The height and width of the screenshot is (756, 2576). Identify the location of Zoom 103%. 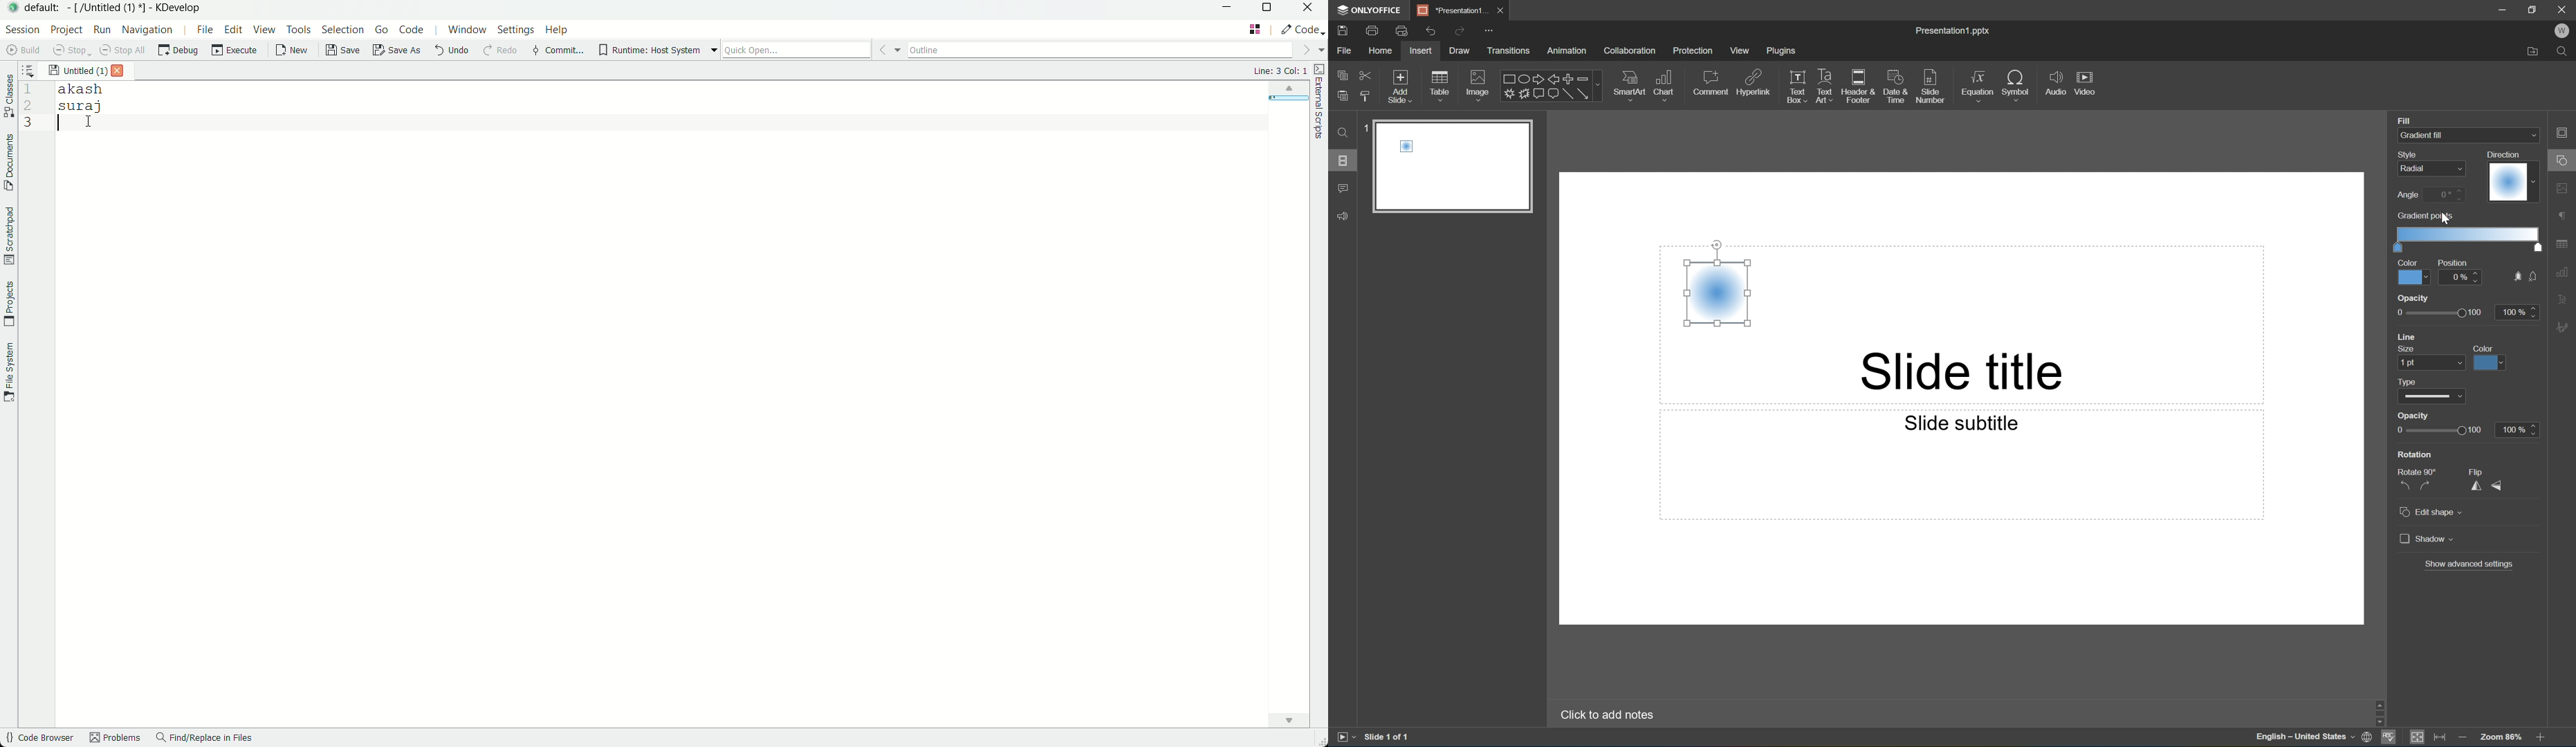
(2501, 736).